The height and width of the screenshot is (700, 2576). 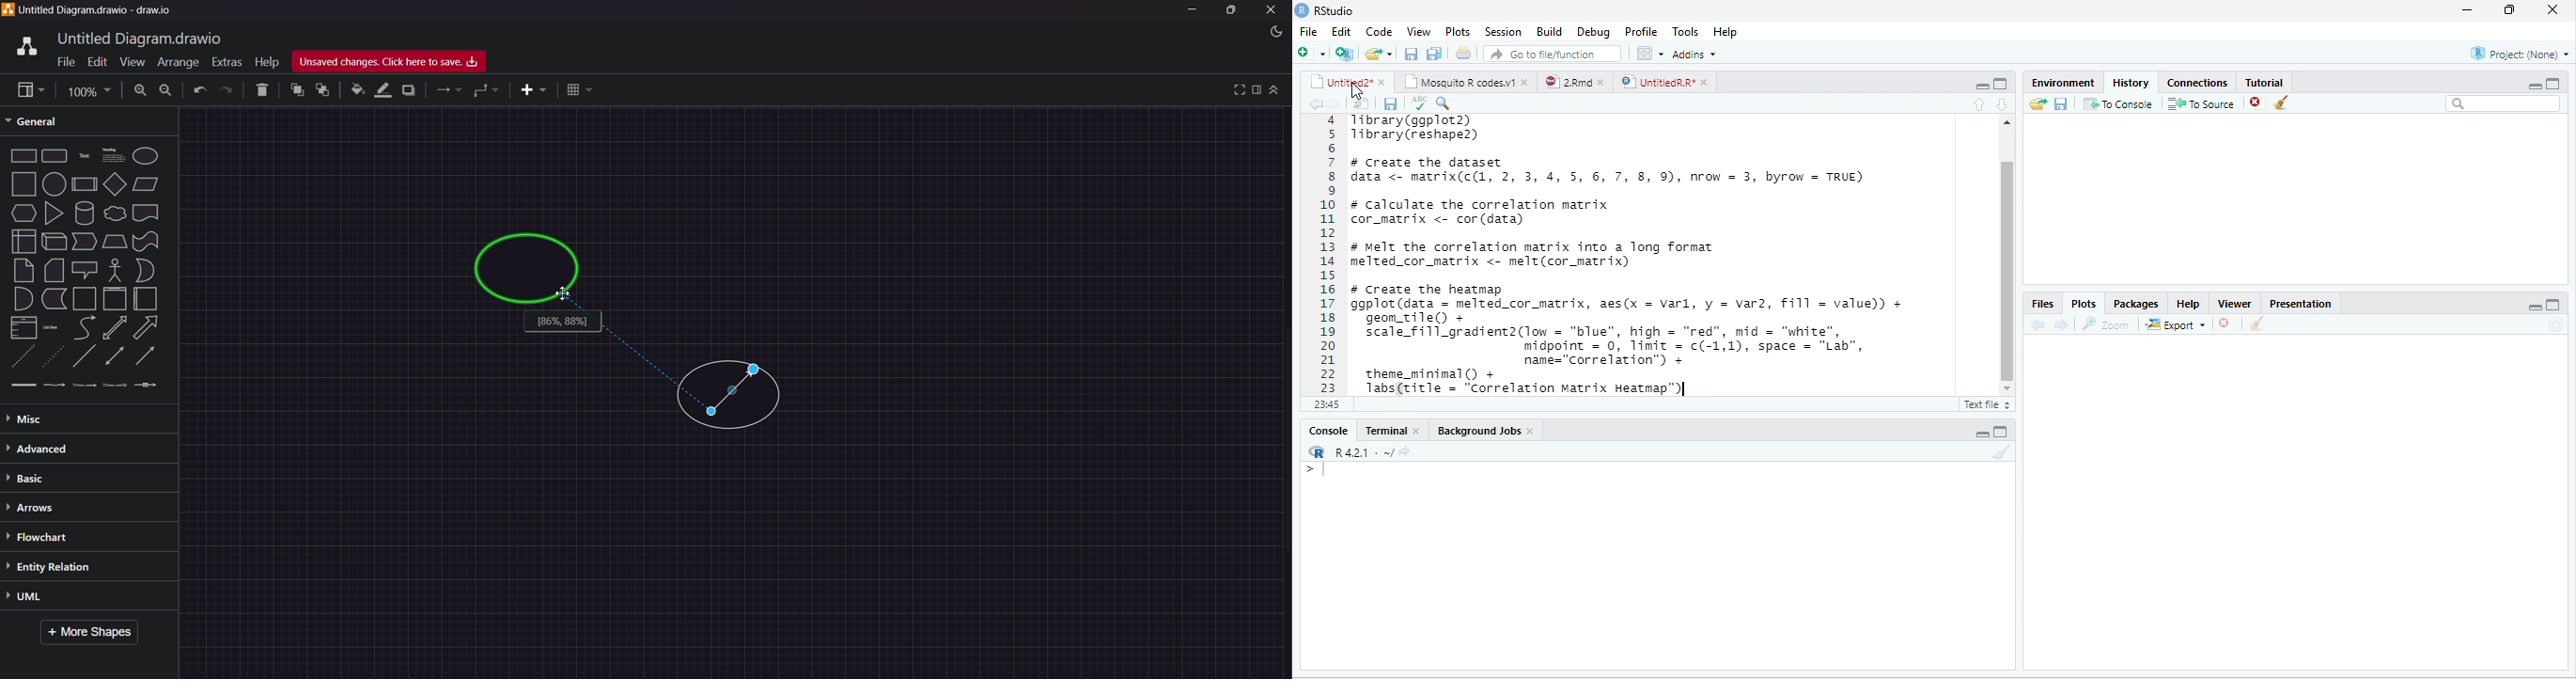 I want to click on collapse/expand, so click(x=1276, y=90).